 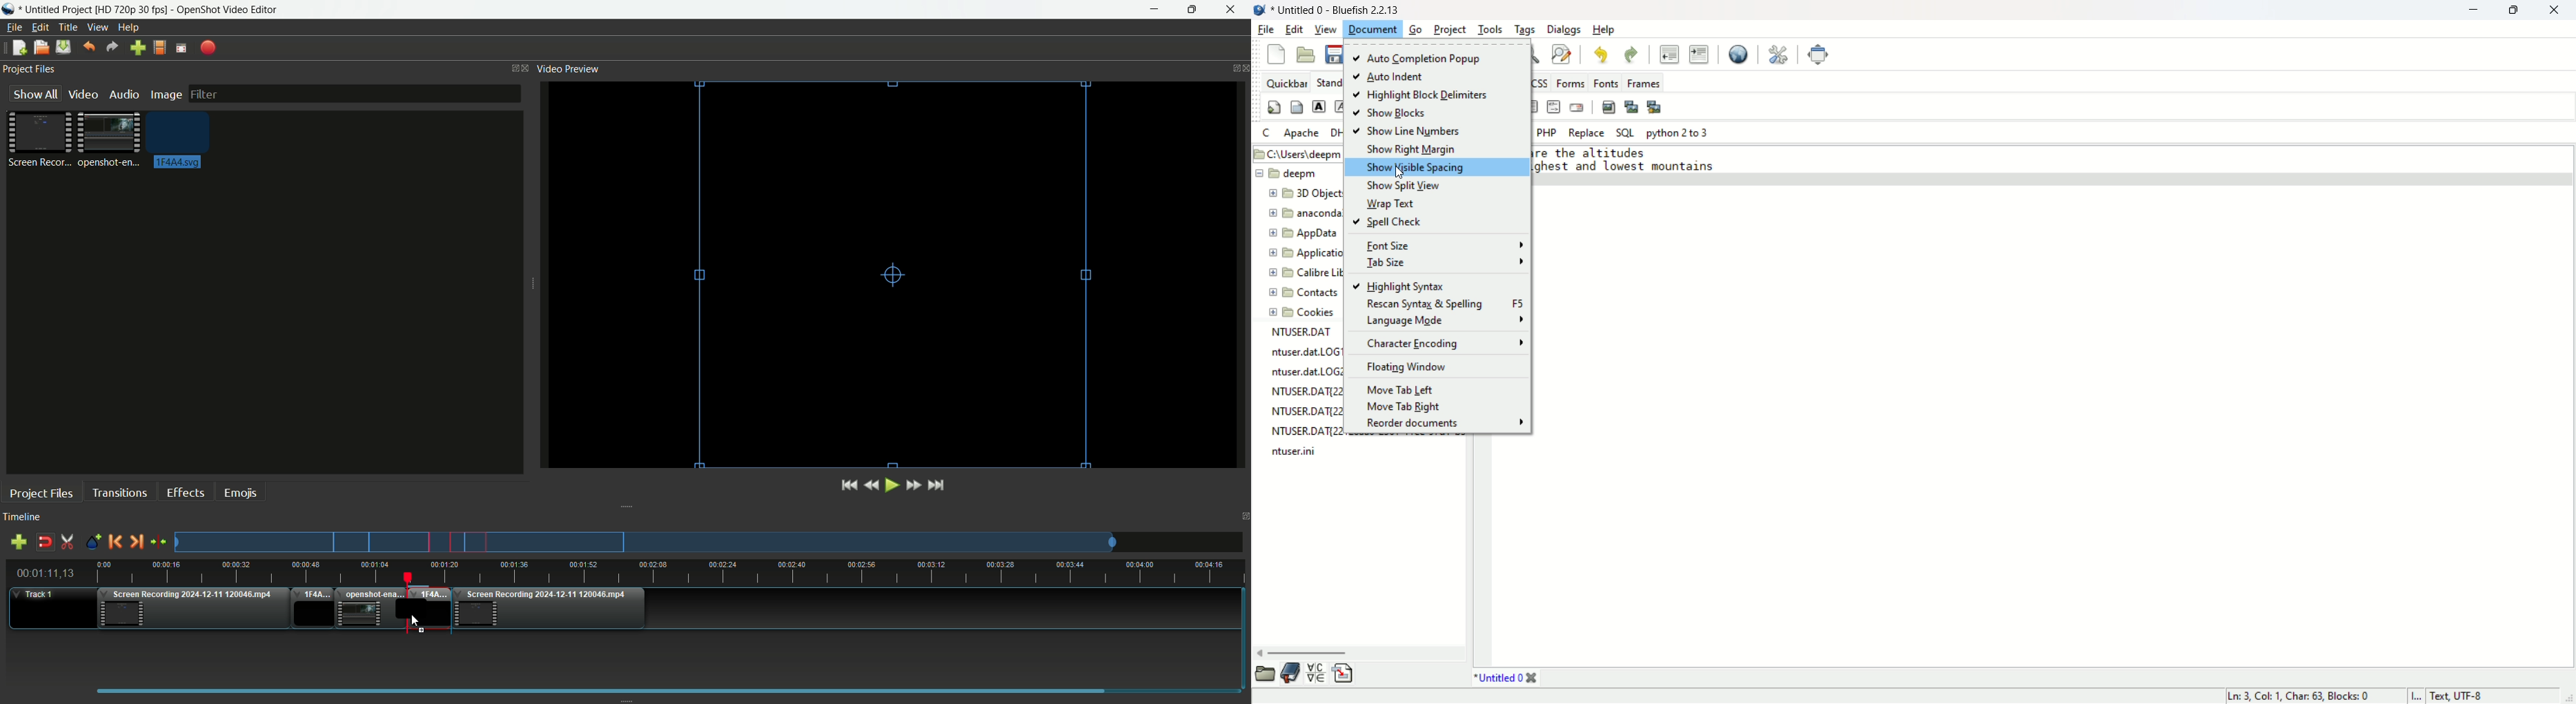 What do you see at coordinates (1335, 134) in the screenshot?
I see `DHTML` at bounding box center [1335, 134].